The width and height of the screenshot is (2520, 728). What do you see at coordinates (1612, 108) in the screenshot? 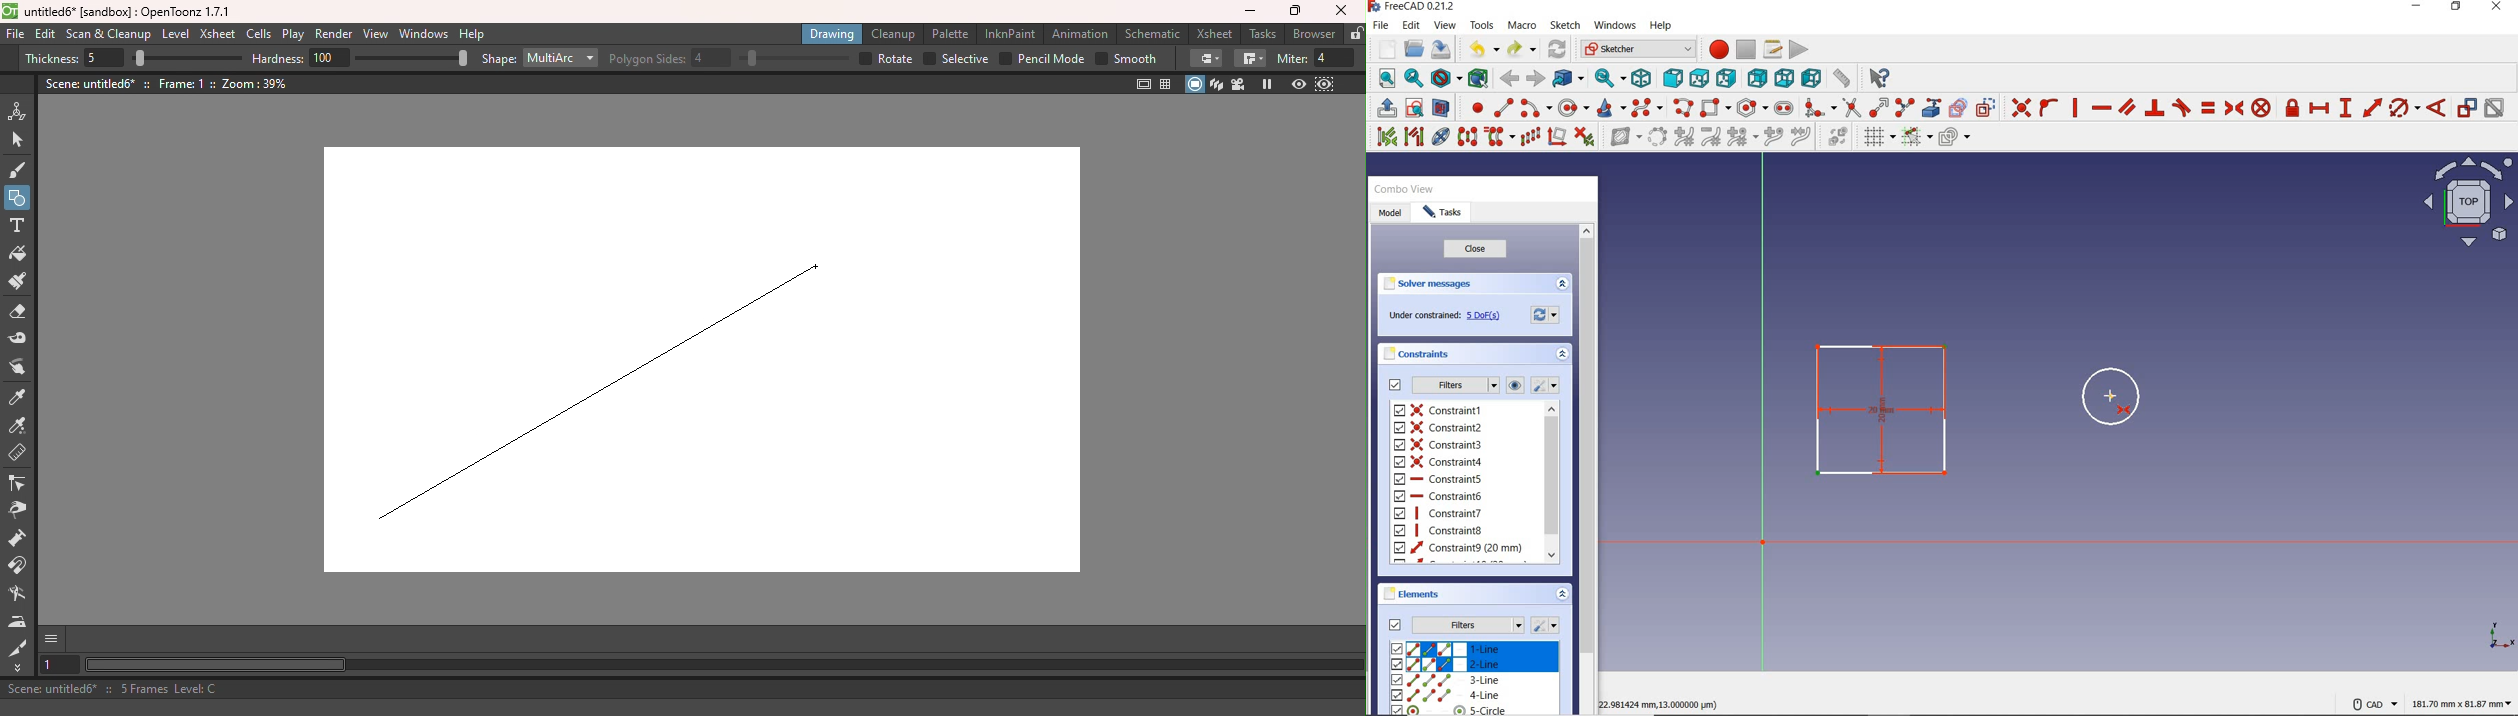
I see `create conic` at bounding box center [1612, 108].